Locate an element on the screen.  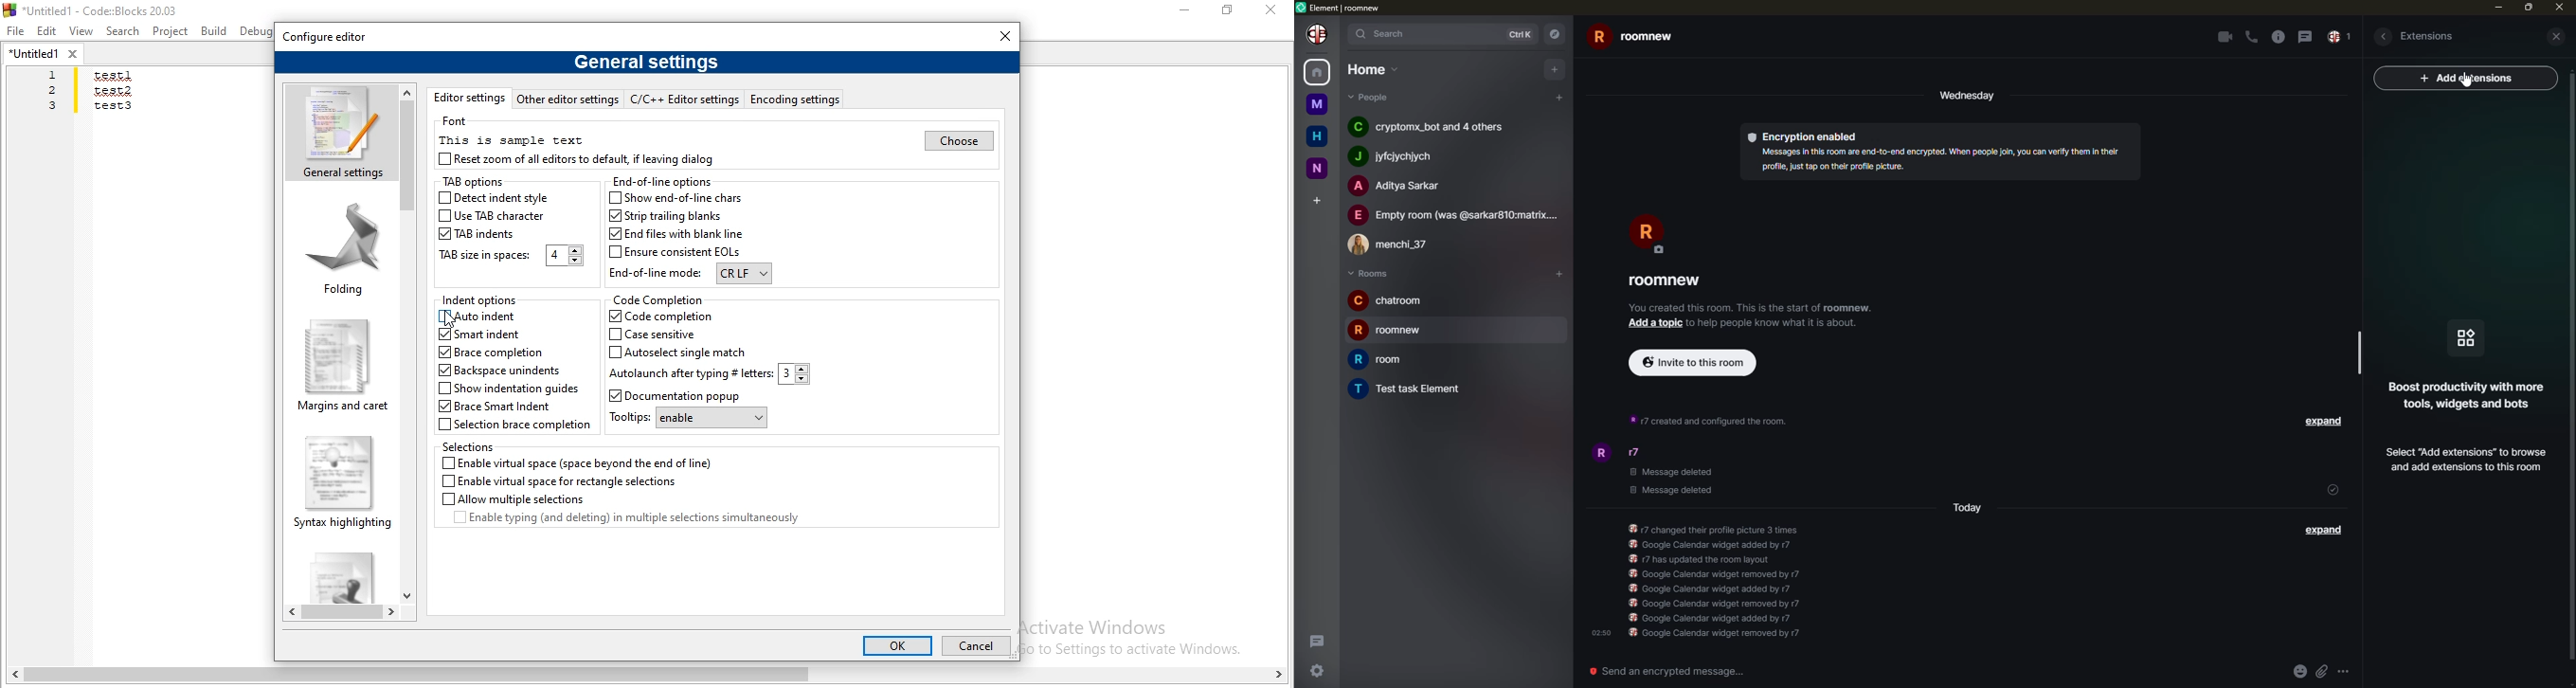
attach is located at coordinates (2321, 670).